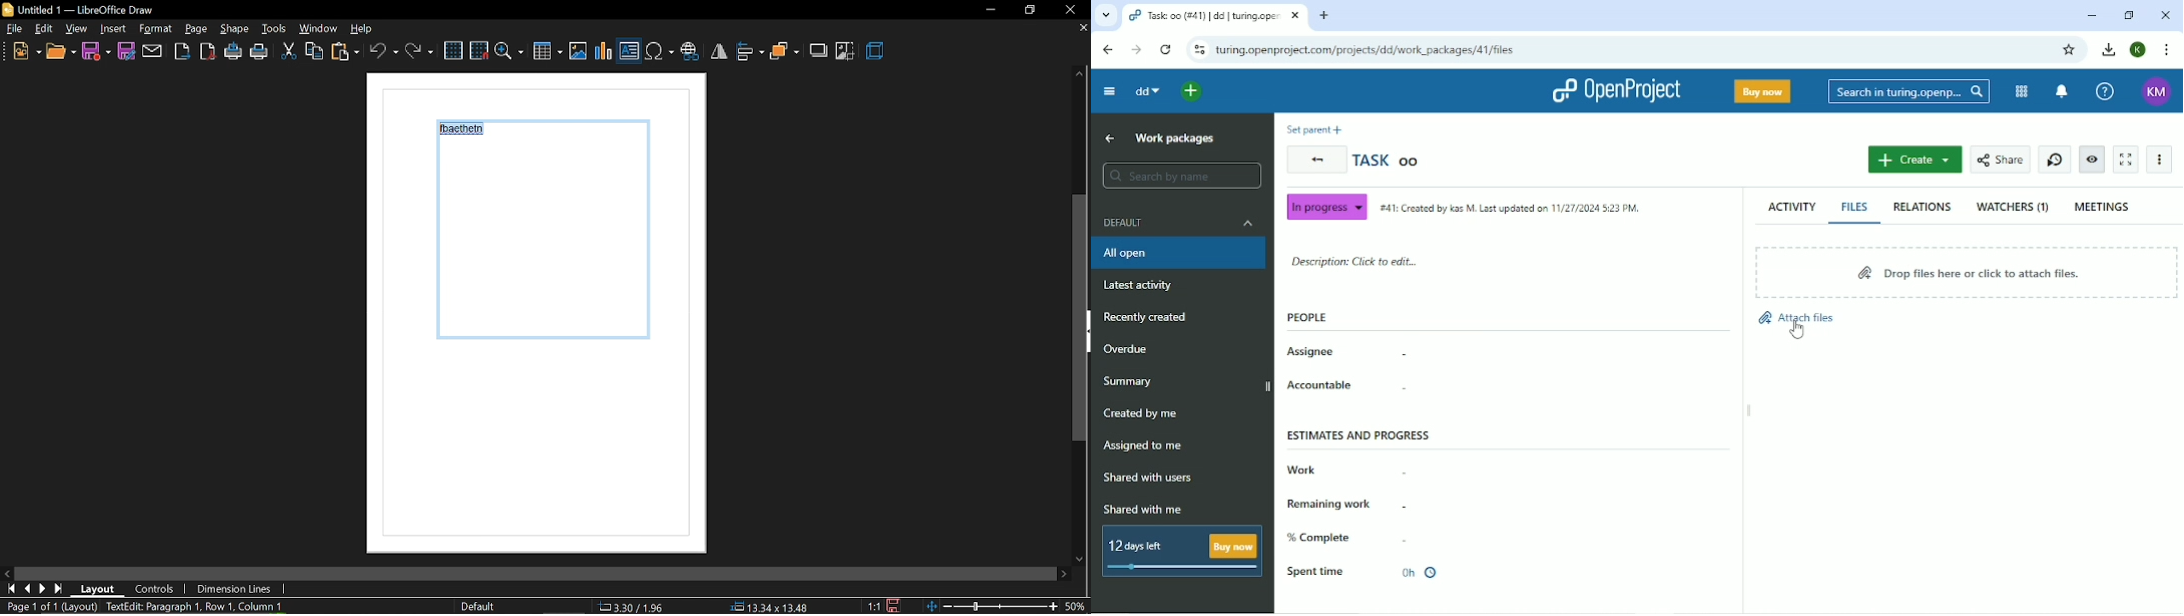 The height and width of the screenshot is (616, 2184). I want to click on view, so click(77, 28).